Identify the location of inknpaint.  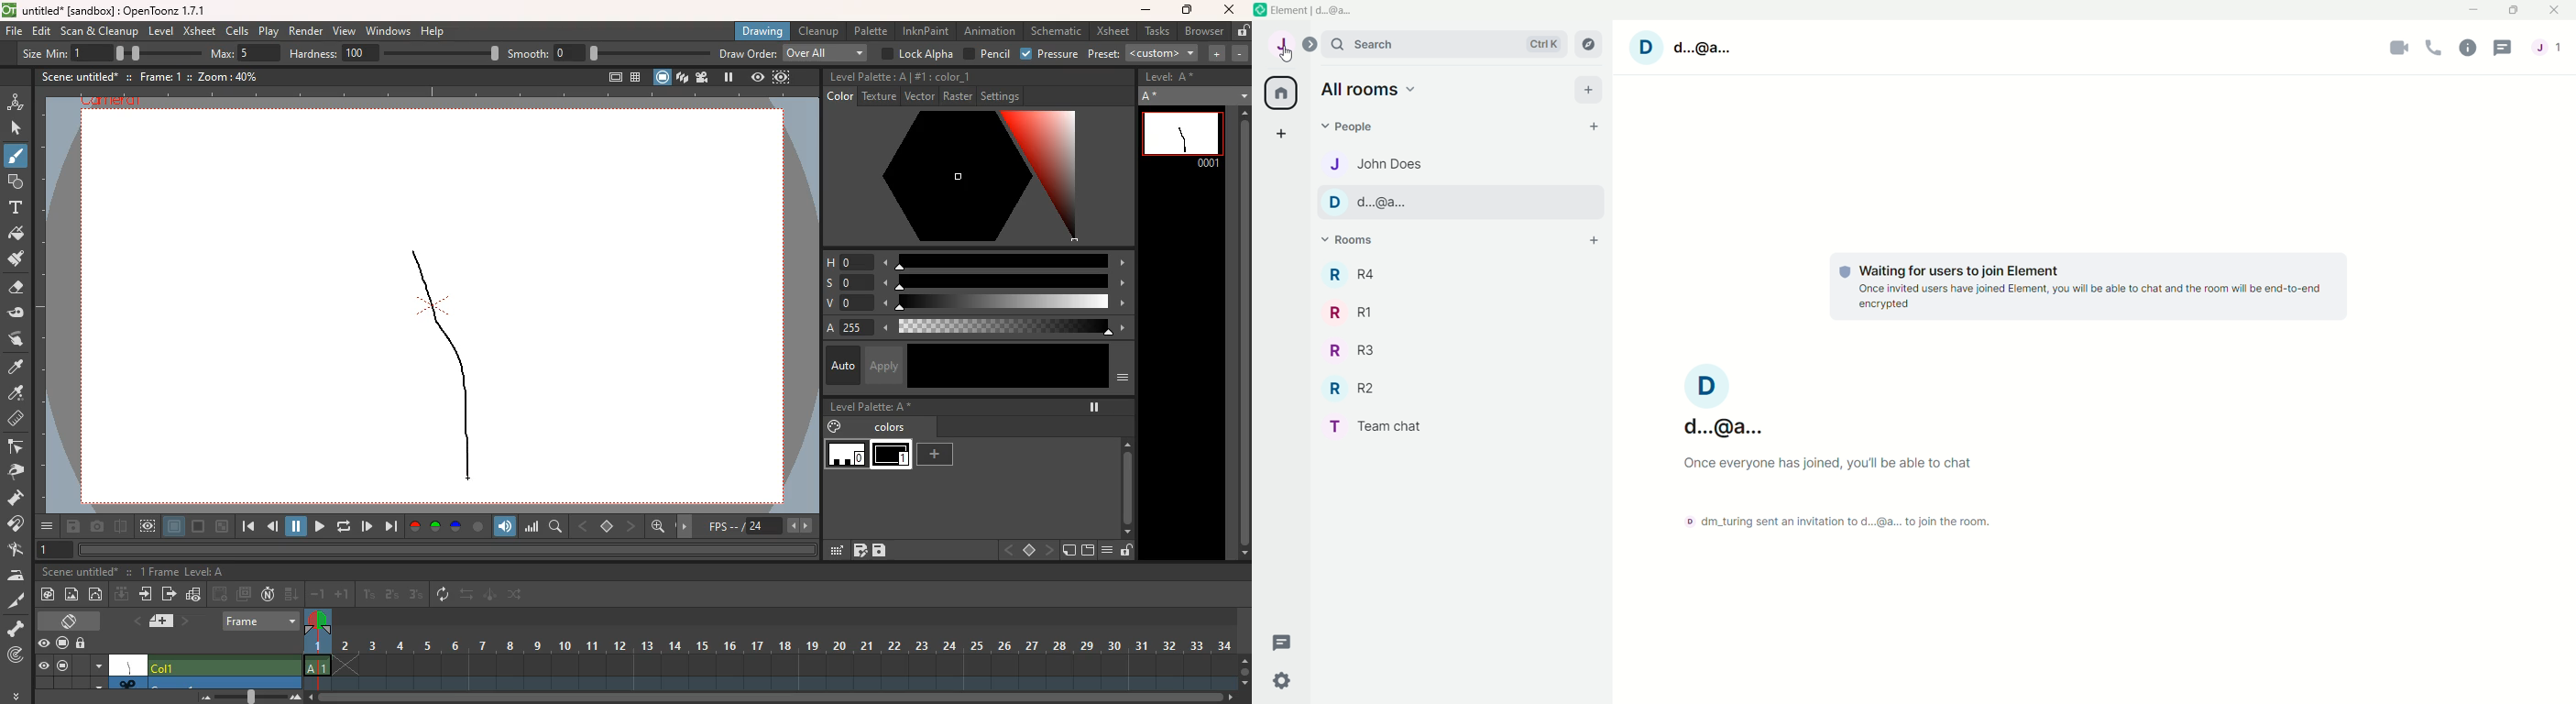
(926, 31).